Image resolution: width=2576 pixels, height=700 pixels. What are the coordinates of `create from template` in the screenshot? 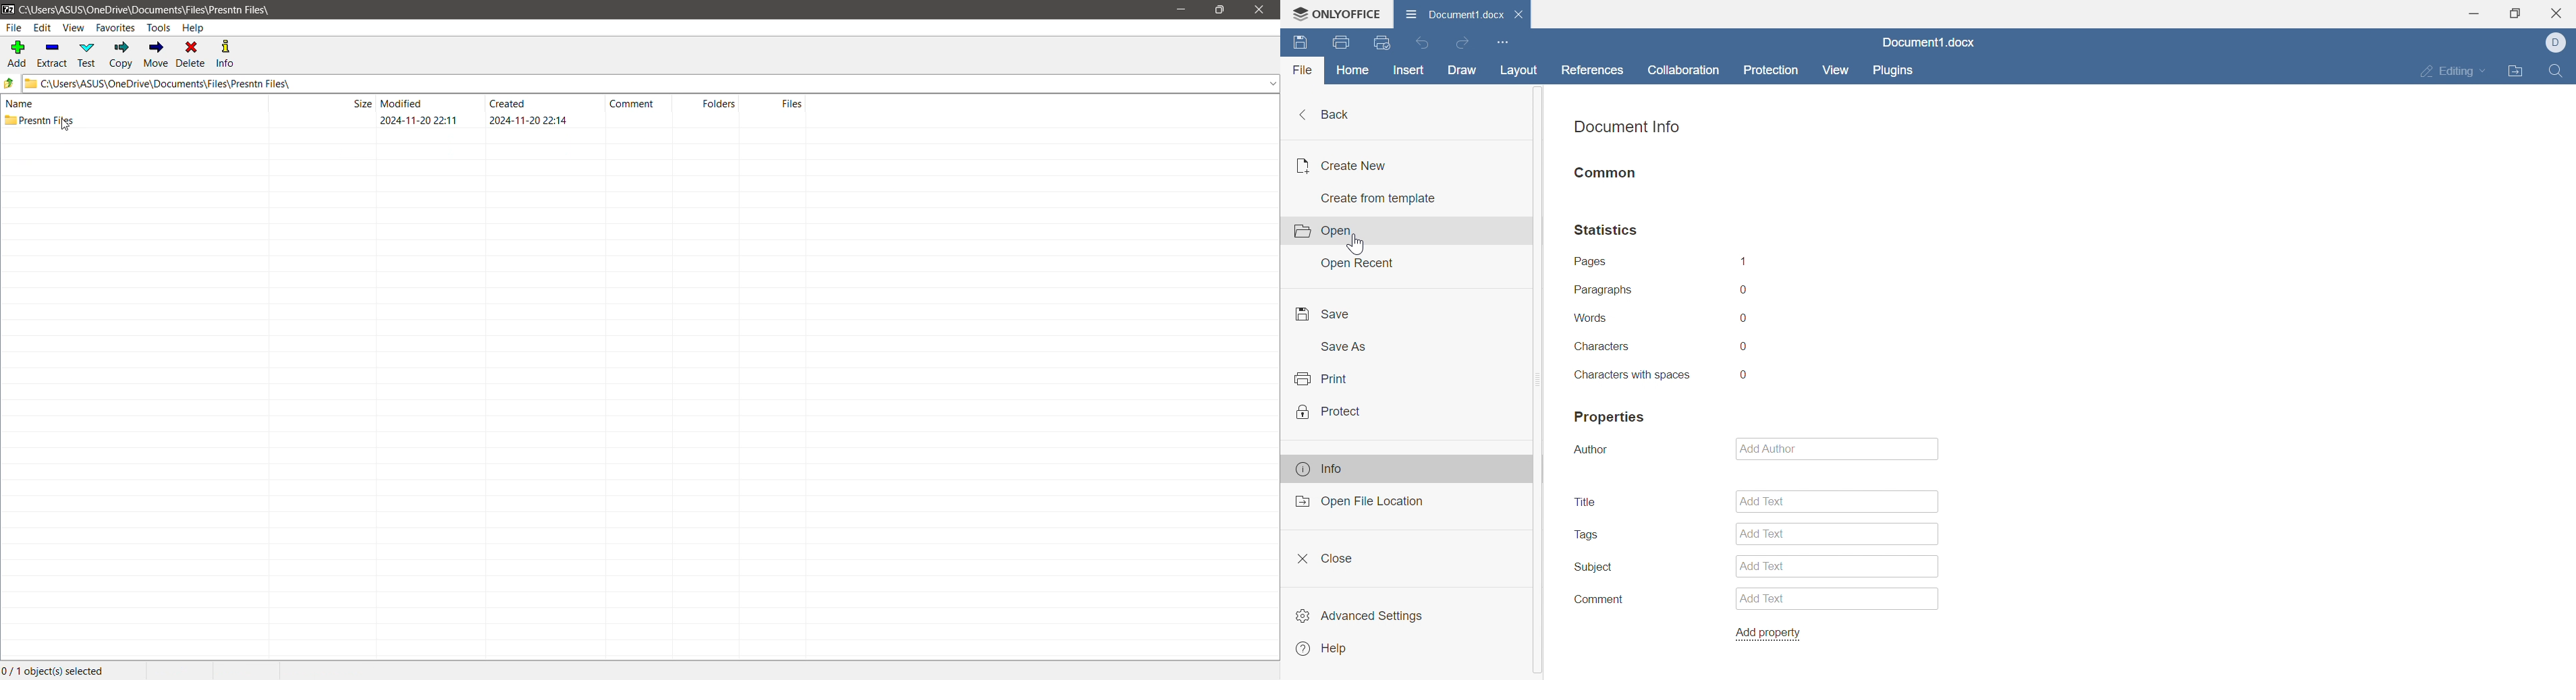 It's located at (1378, 198).